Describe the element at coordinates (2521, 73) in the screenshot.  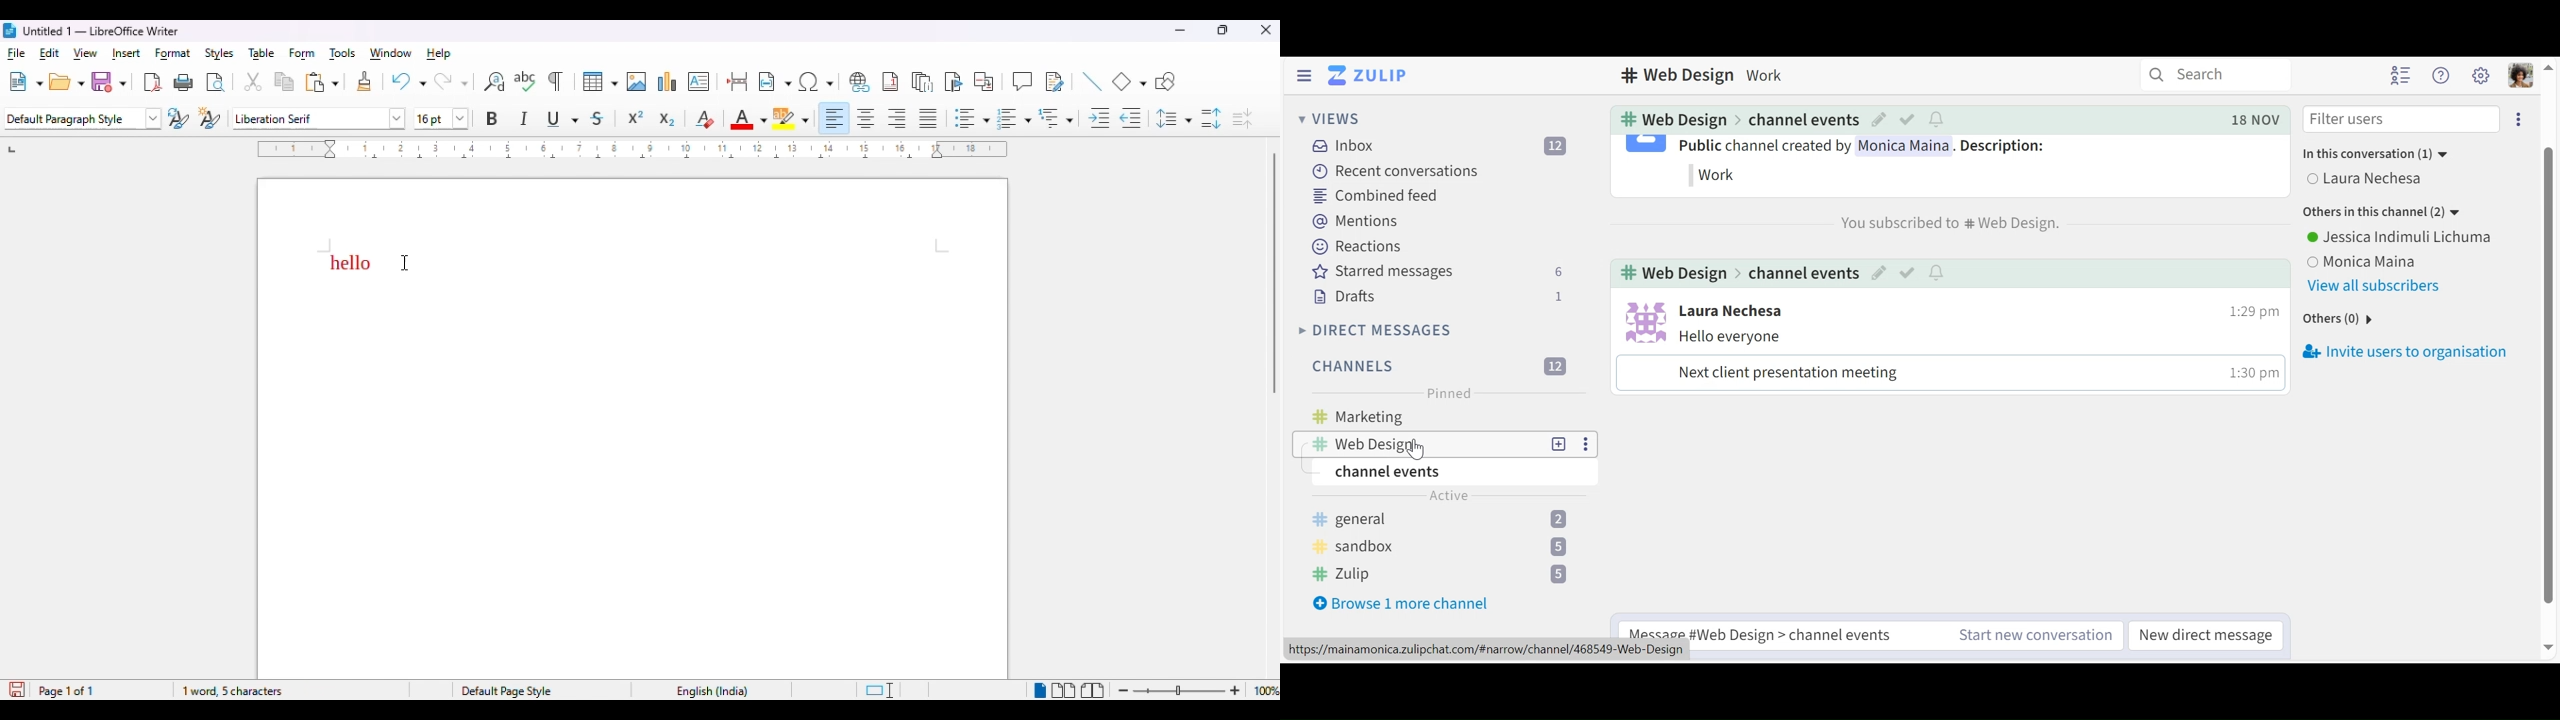
I see `Personal menu` at that location.